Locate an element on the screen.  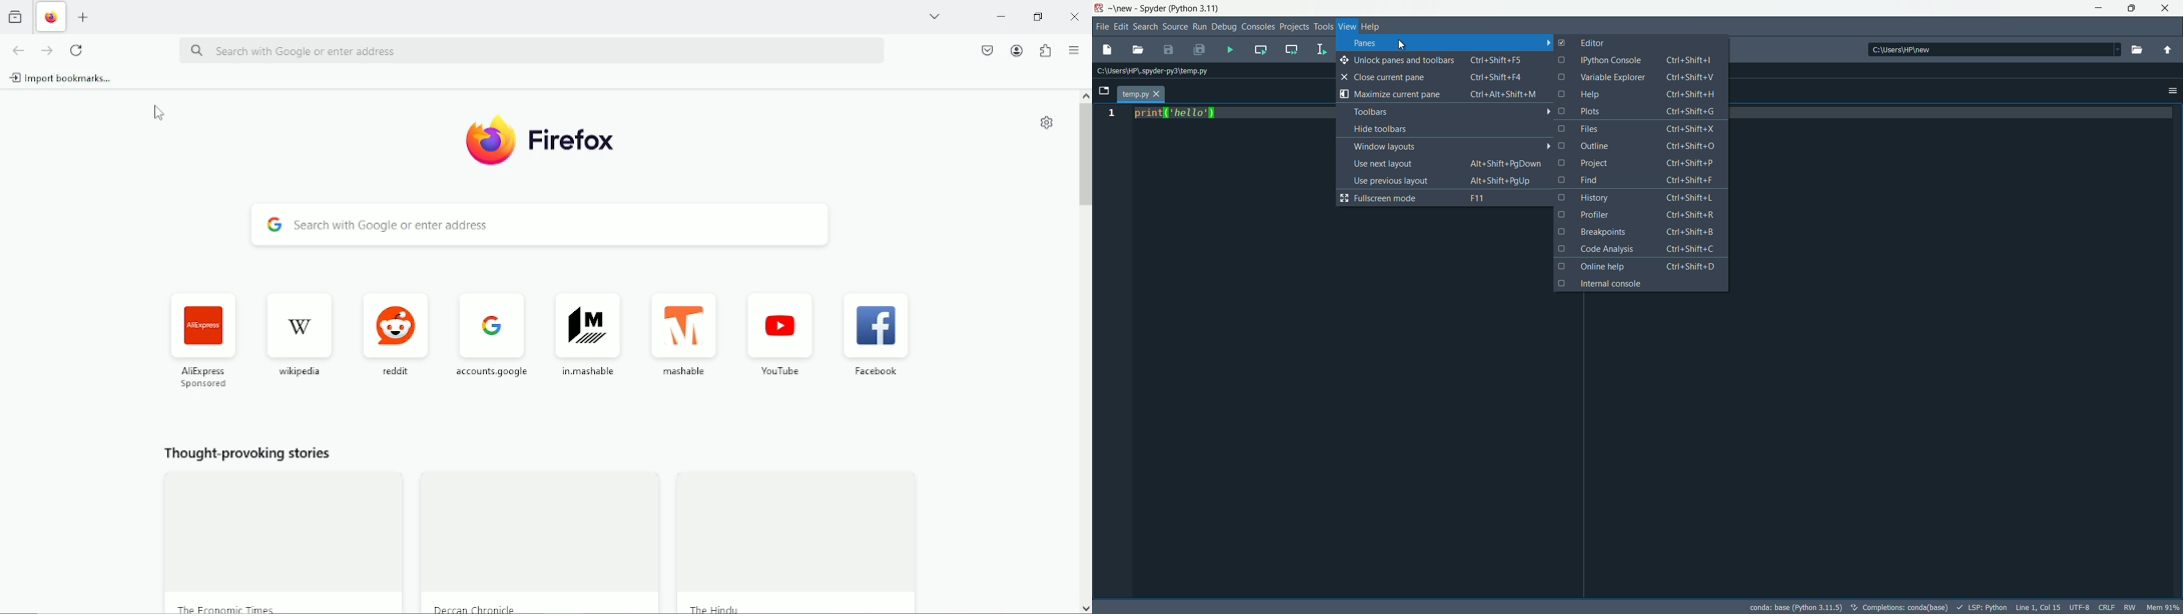
edit menu is located at coordinates (1120, 27).